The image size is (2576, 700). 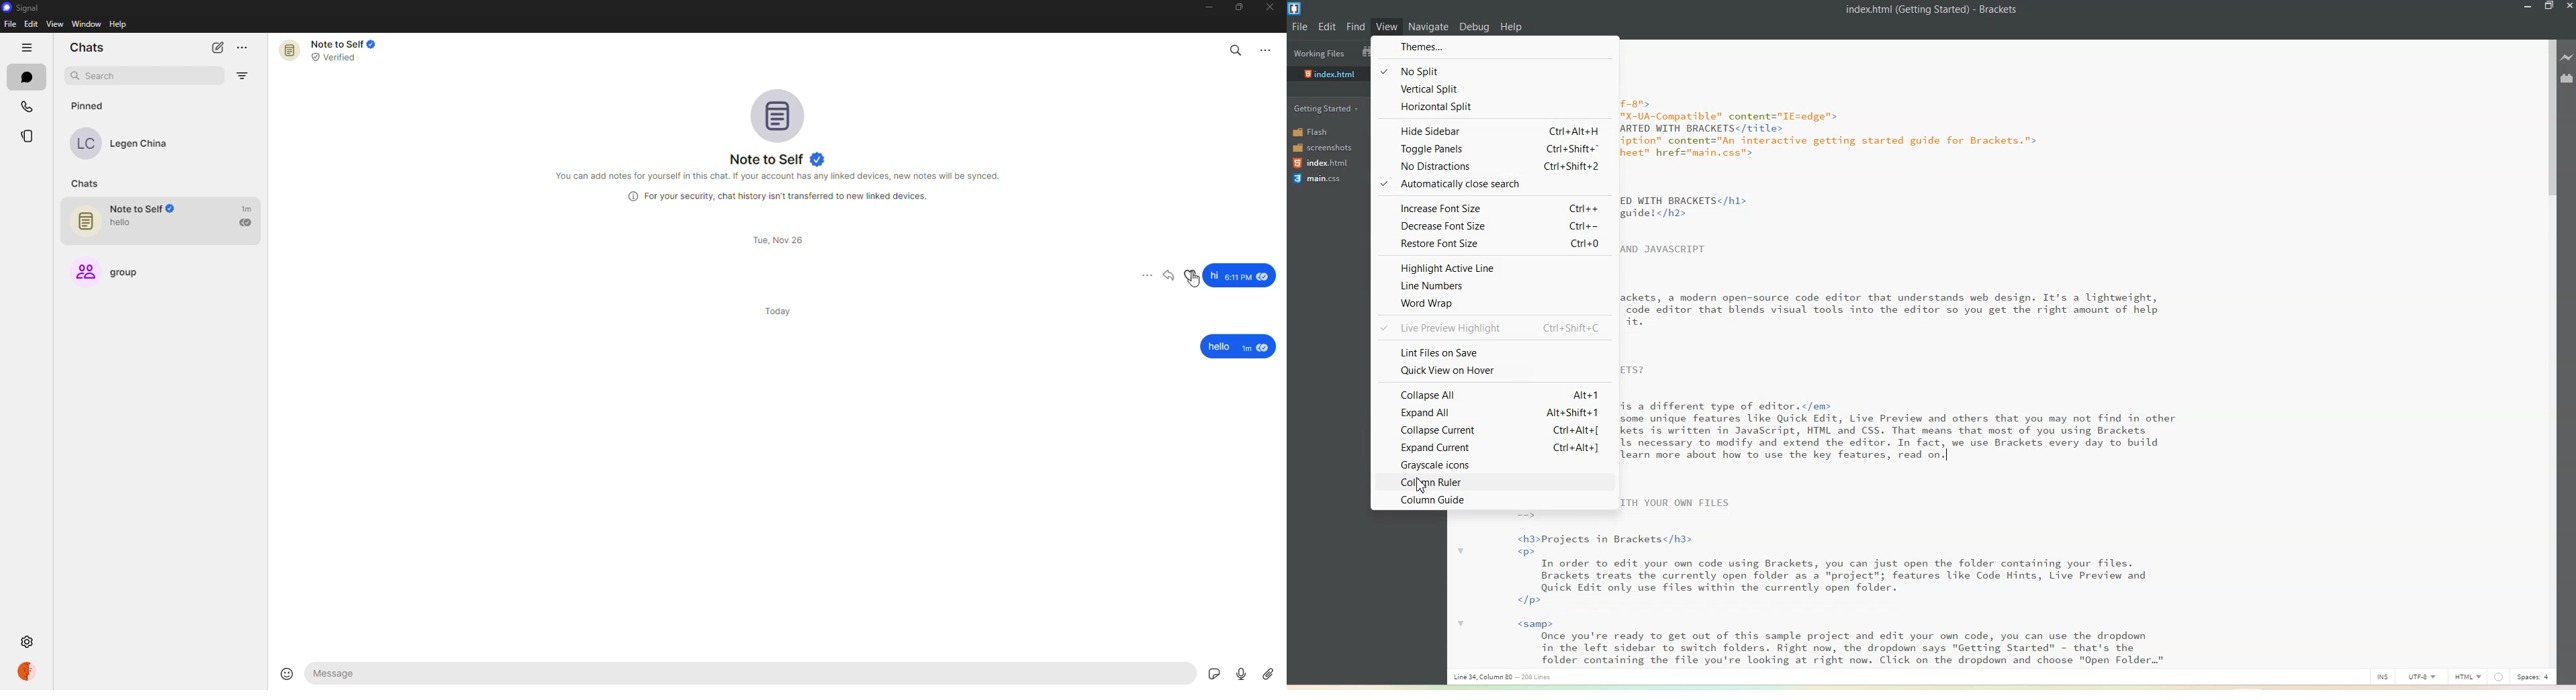 What do you see at coordinates (780, 159) in the screenshot?
I see `note to self` at bounding box center [780, 159].